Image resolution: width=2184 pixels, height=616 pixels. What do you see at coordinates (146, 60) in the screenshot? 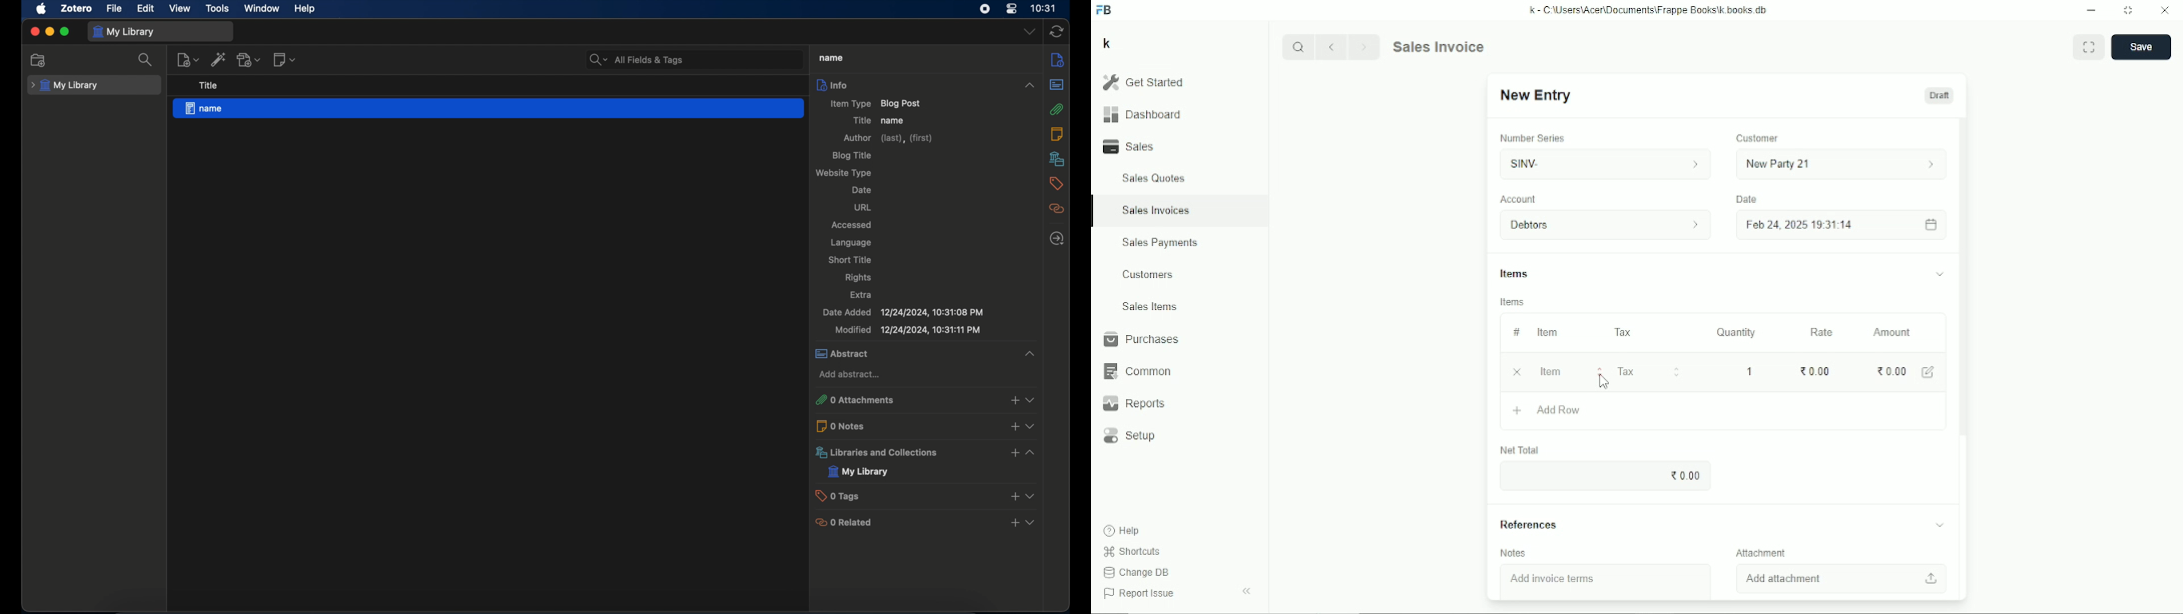
I see `search` at bounding box center [146, 60].